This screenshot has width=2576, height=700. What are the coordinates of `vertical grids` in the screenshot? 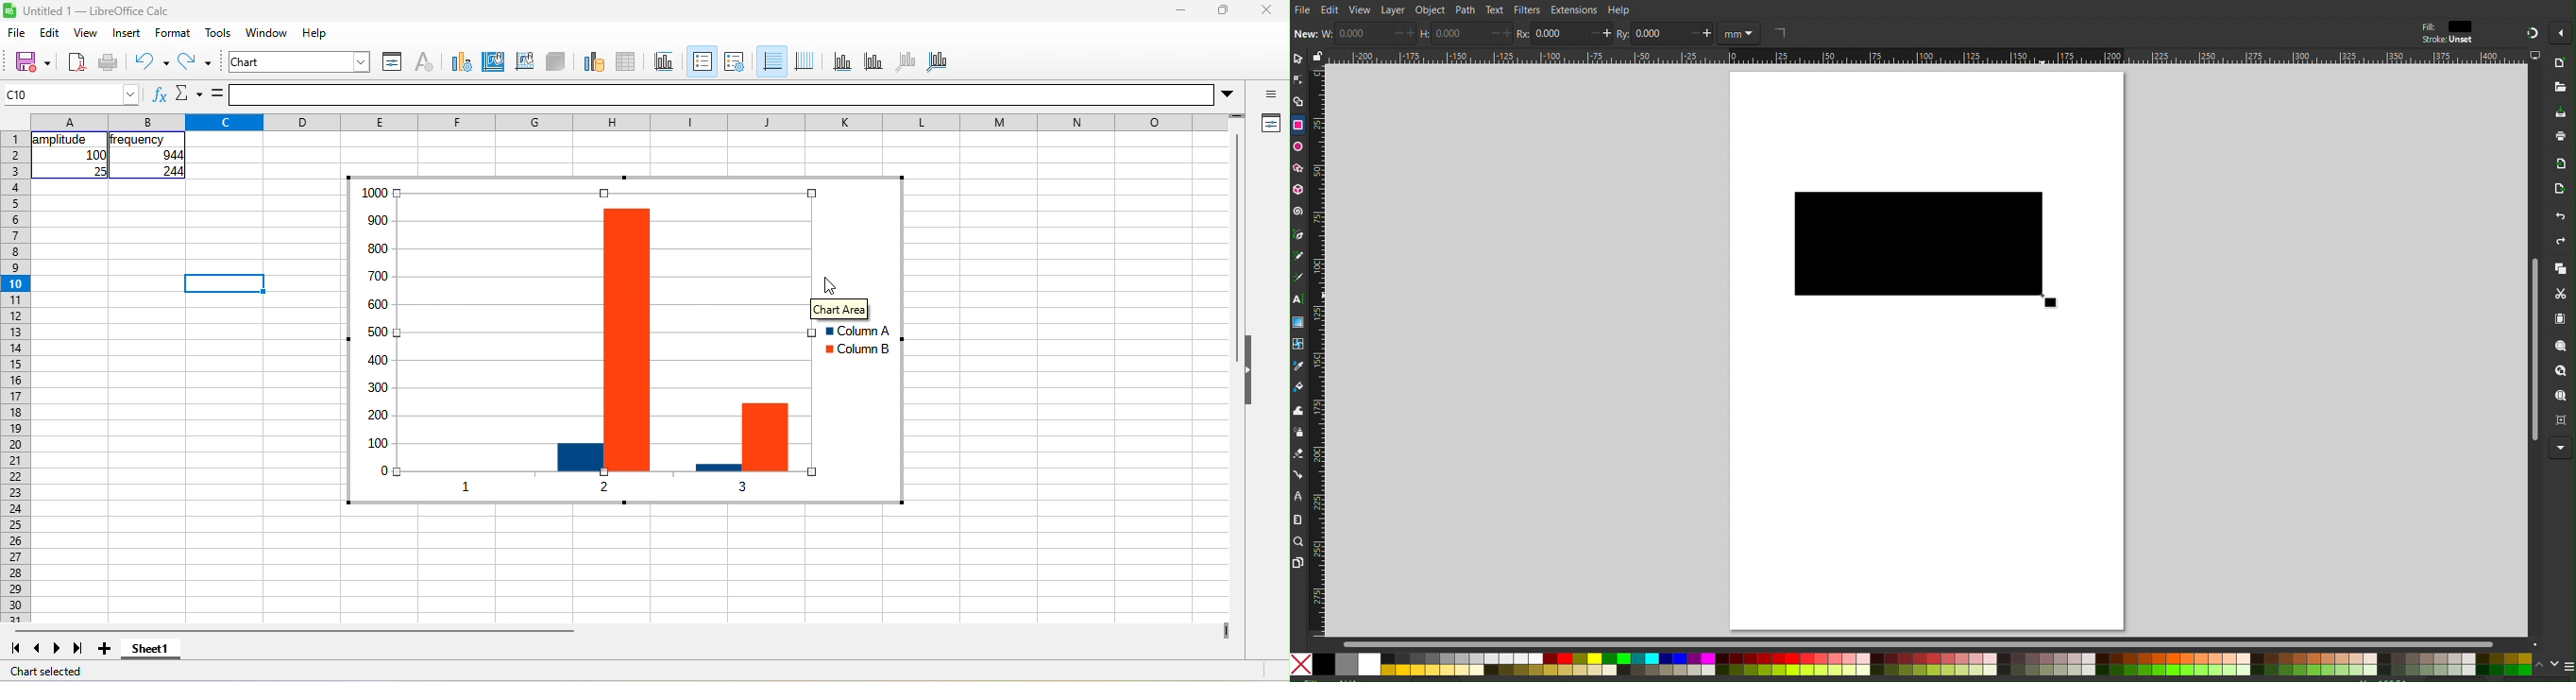 It's located at (805, 61).